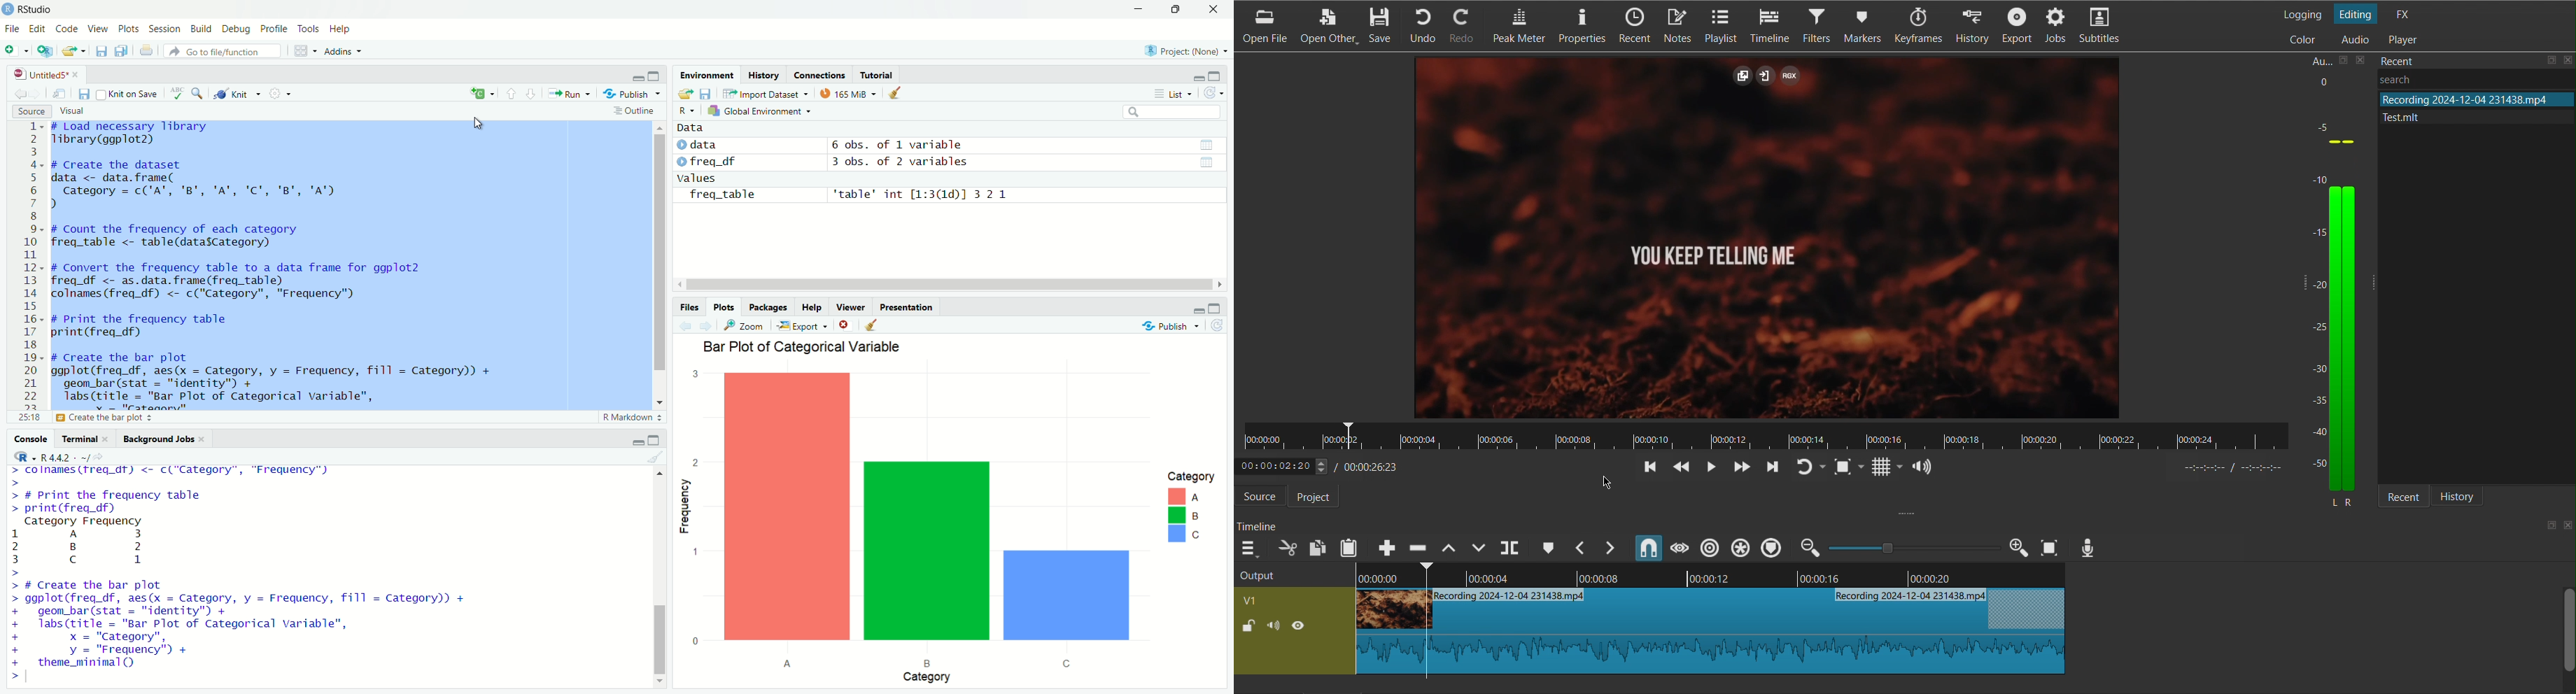 Image resolution: width=2576 pixels, height=700 pixels. What do you see at coordinates (724, 307) in the screenshot?
I see `plots` at bounding box center [724, 307].